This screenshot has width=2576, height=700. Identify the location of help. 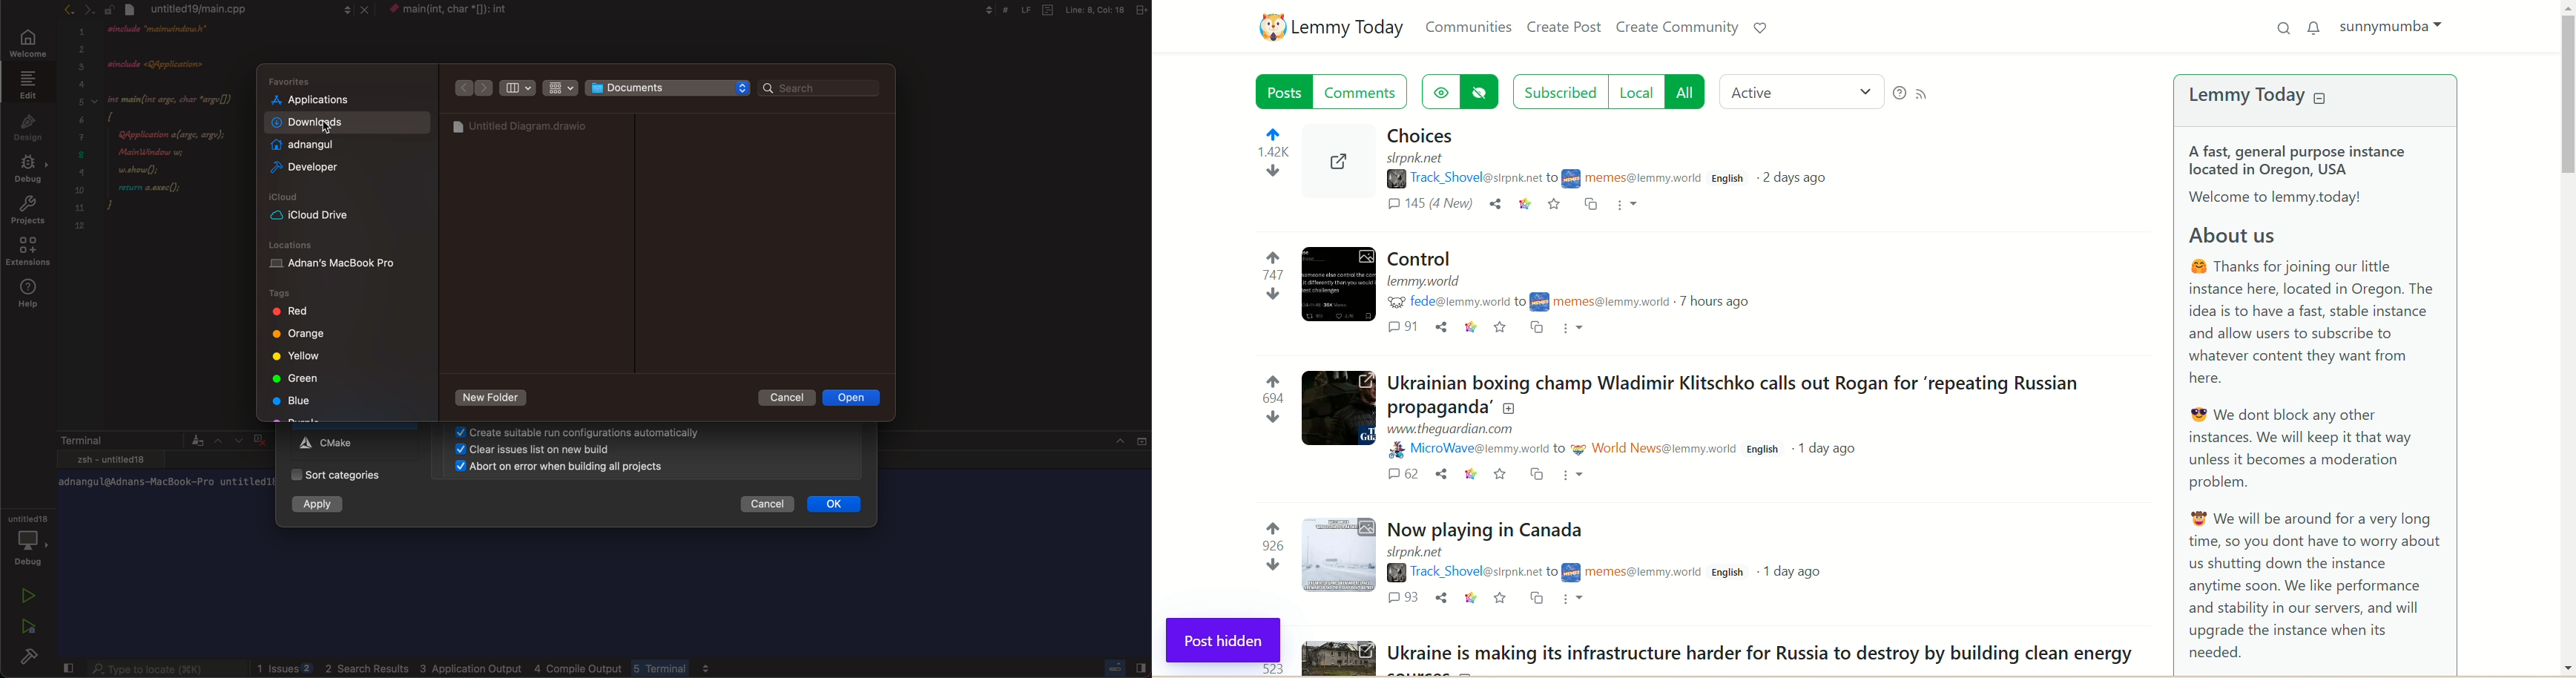
(33, 295).